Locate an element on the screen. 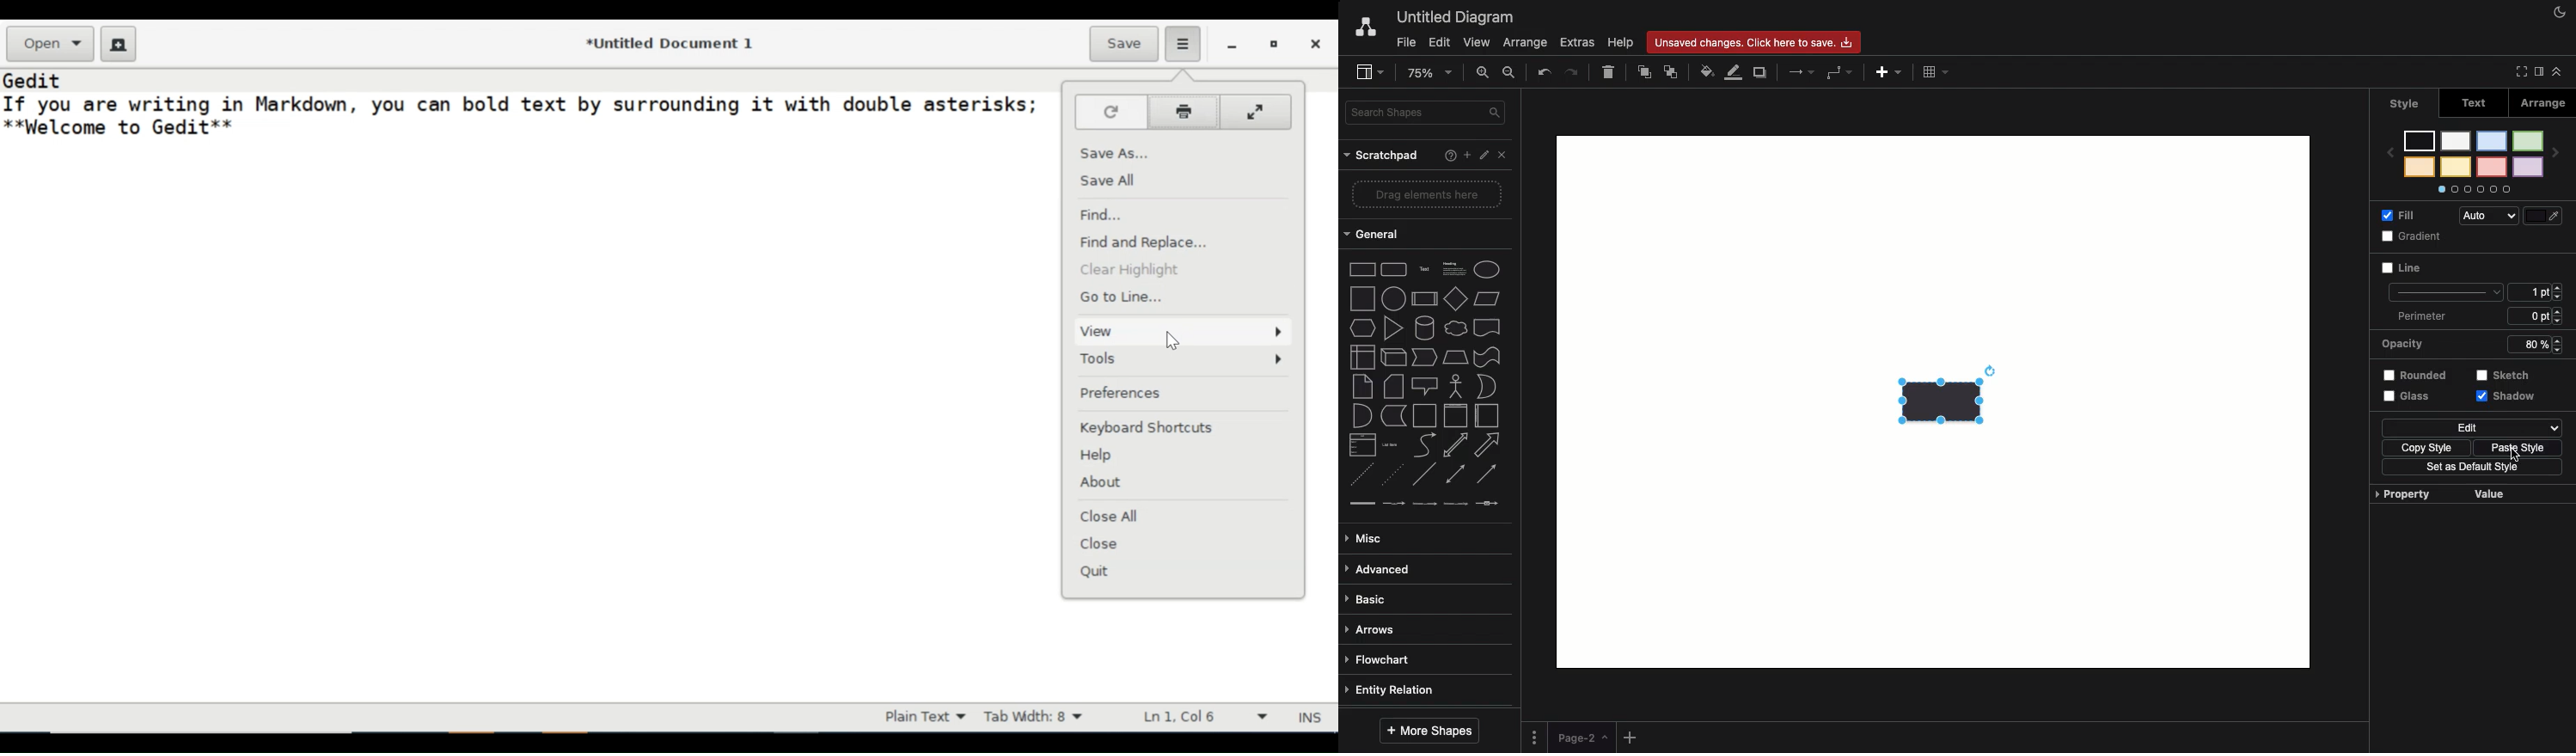 Image resolution: width=2576 pixels, height=756 pixels. arrow is located at coordinates (1488, 447).